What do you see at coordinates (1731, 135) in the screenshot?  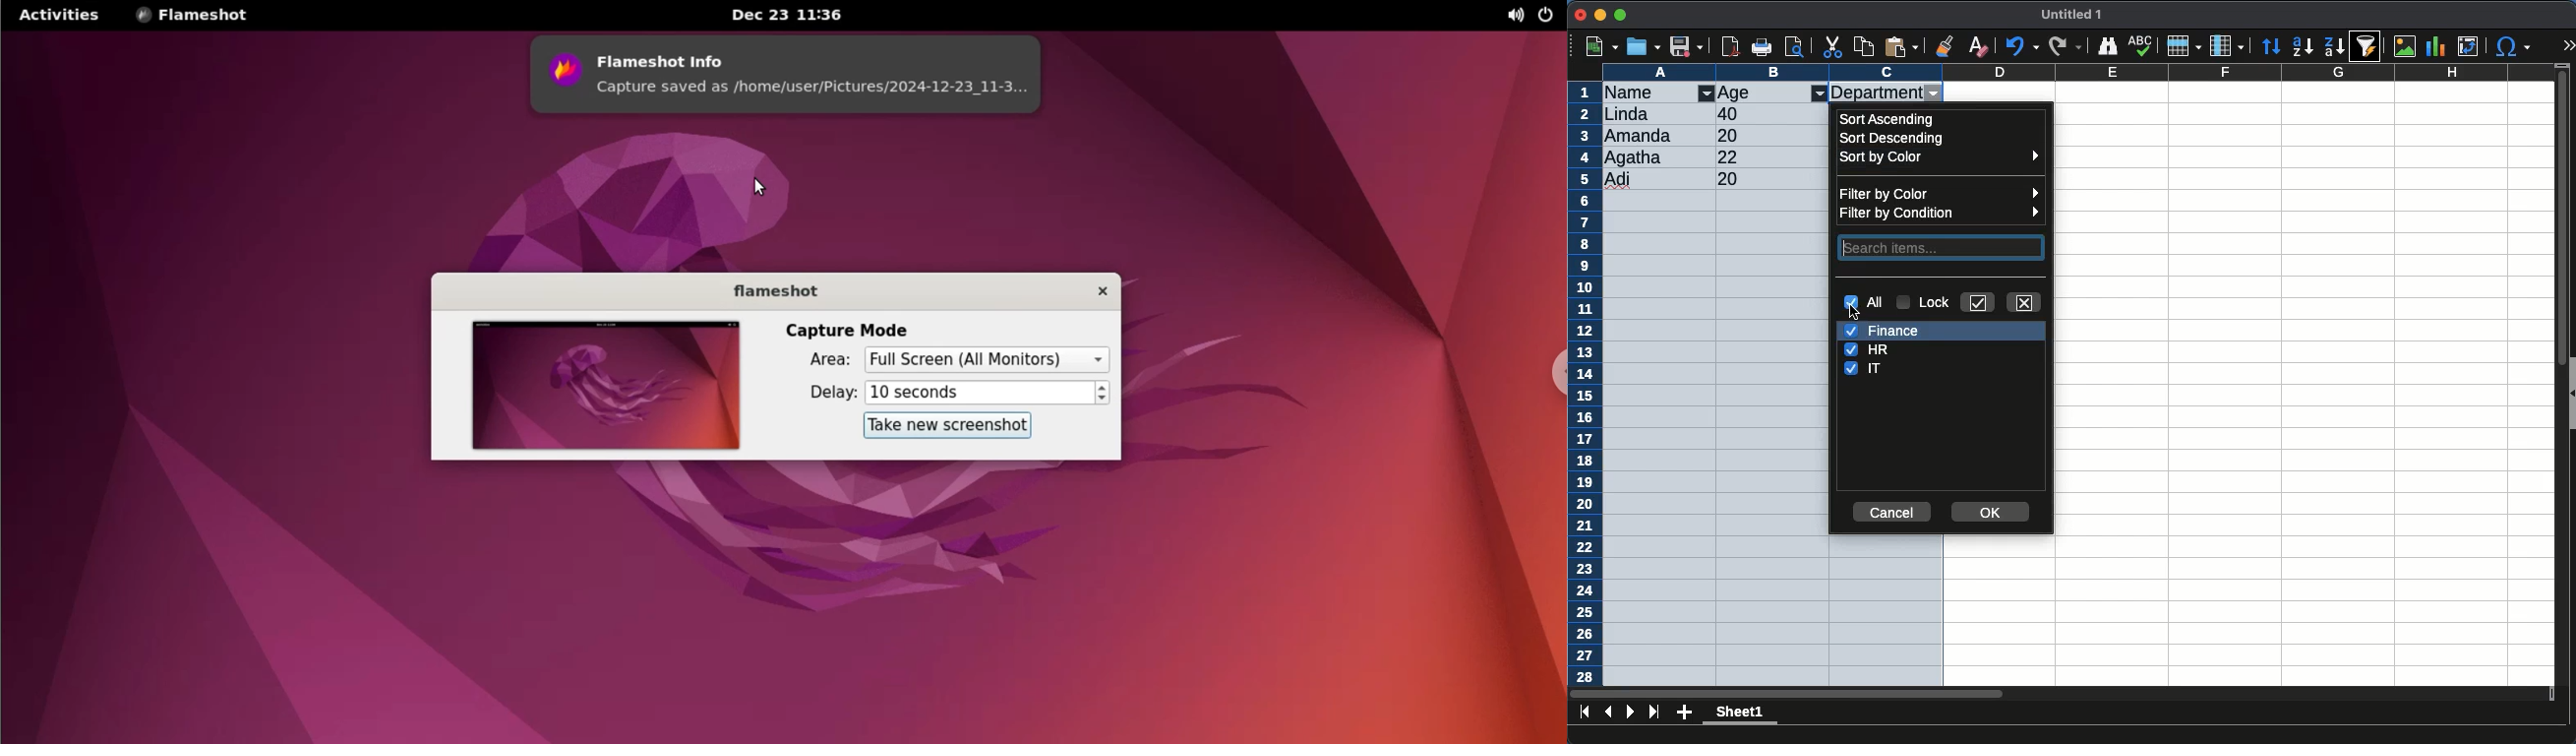 I see `20` at bounding box center [1731, 135].